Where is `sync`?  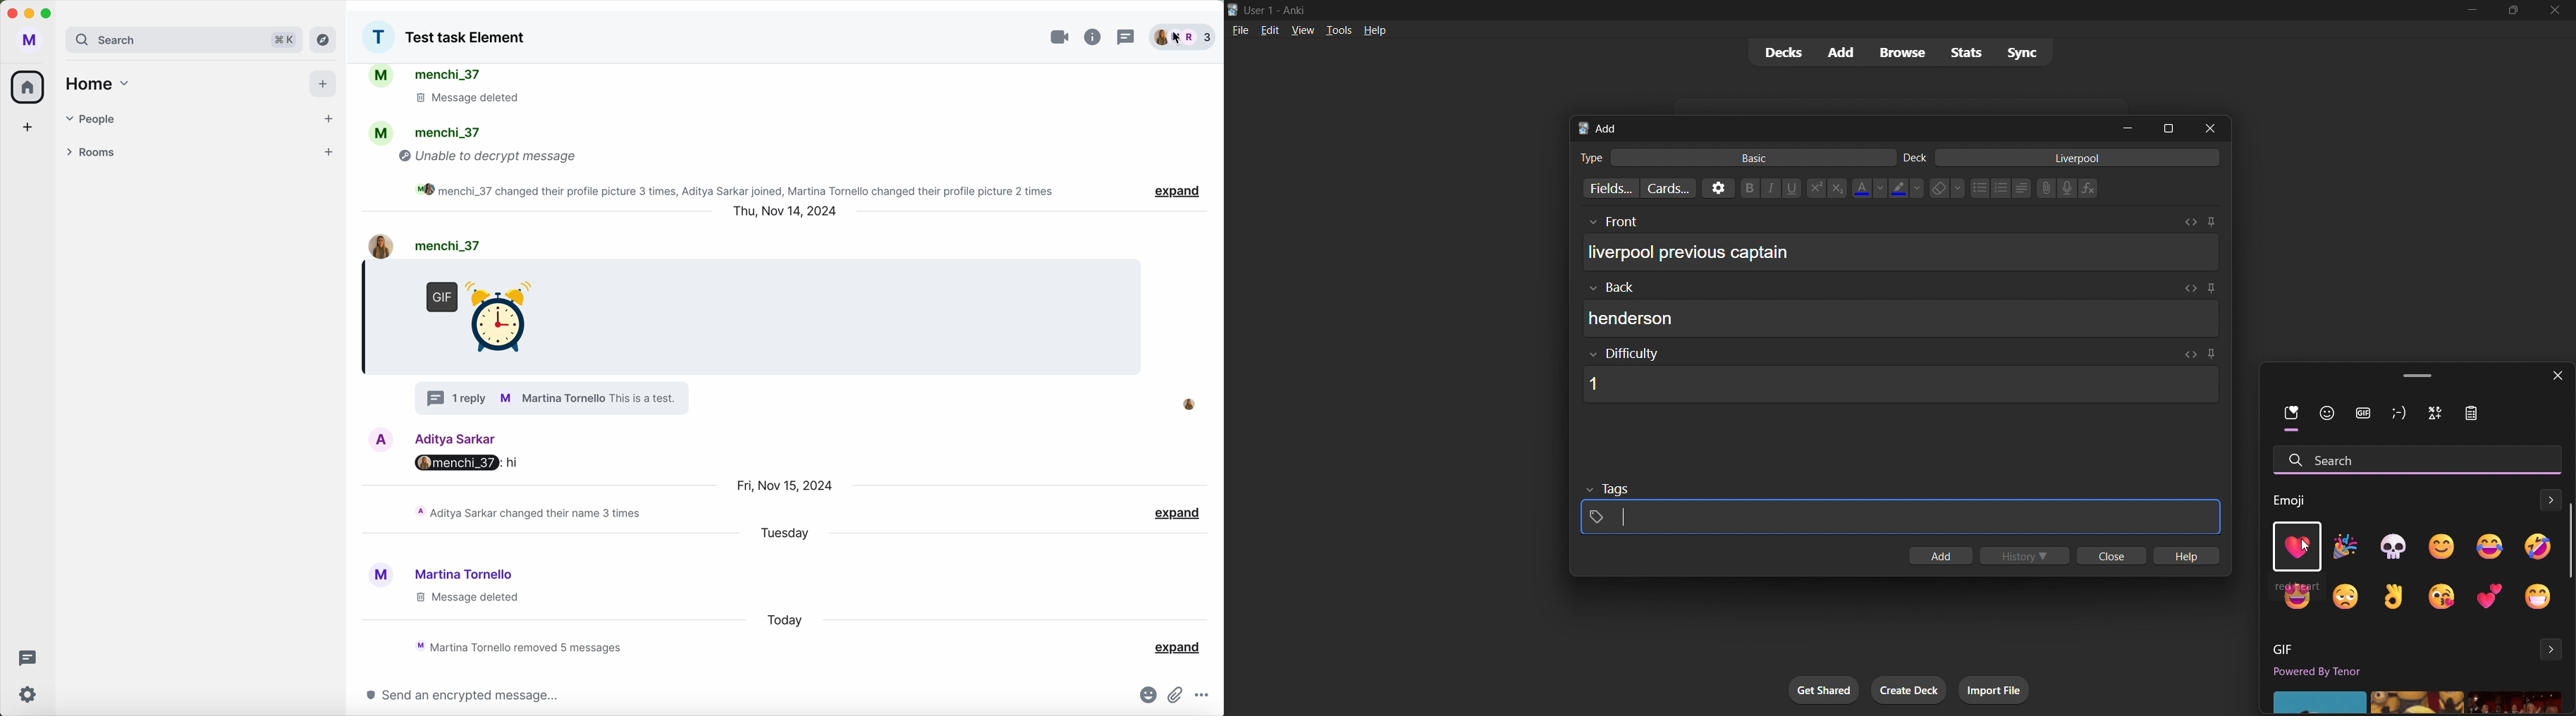
sync is located at coordinates (2023, 54).